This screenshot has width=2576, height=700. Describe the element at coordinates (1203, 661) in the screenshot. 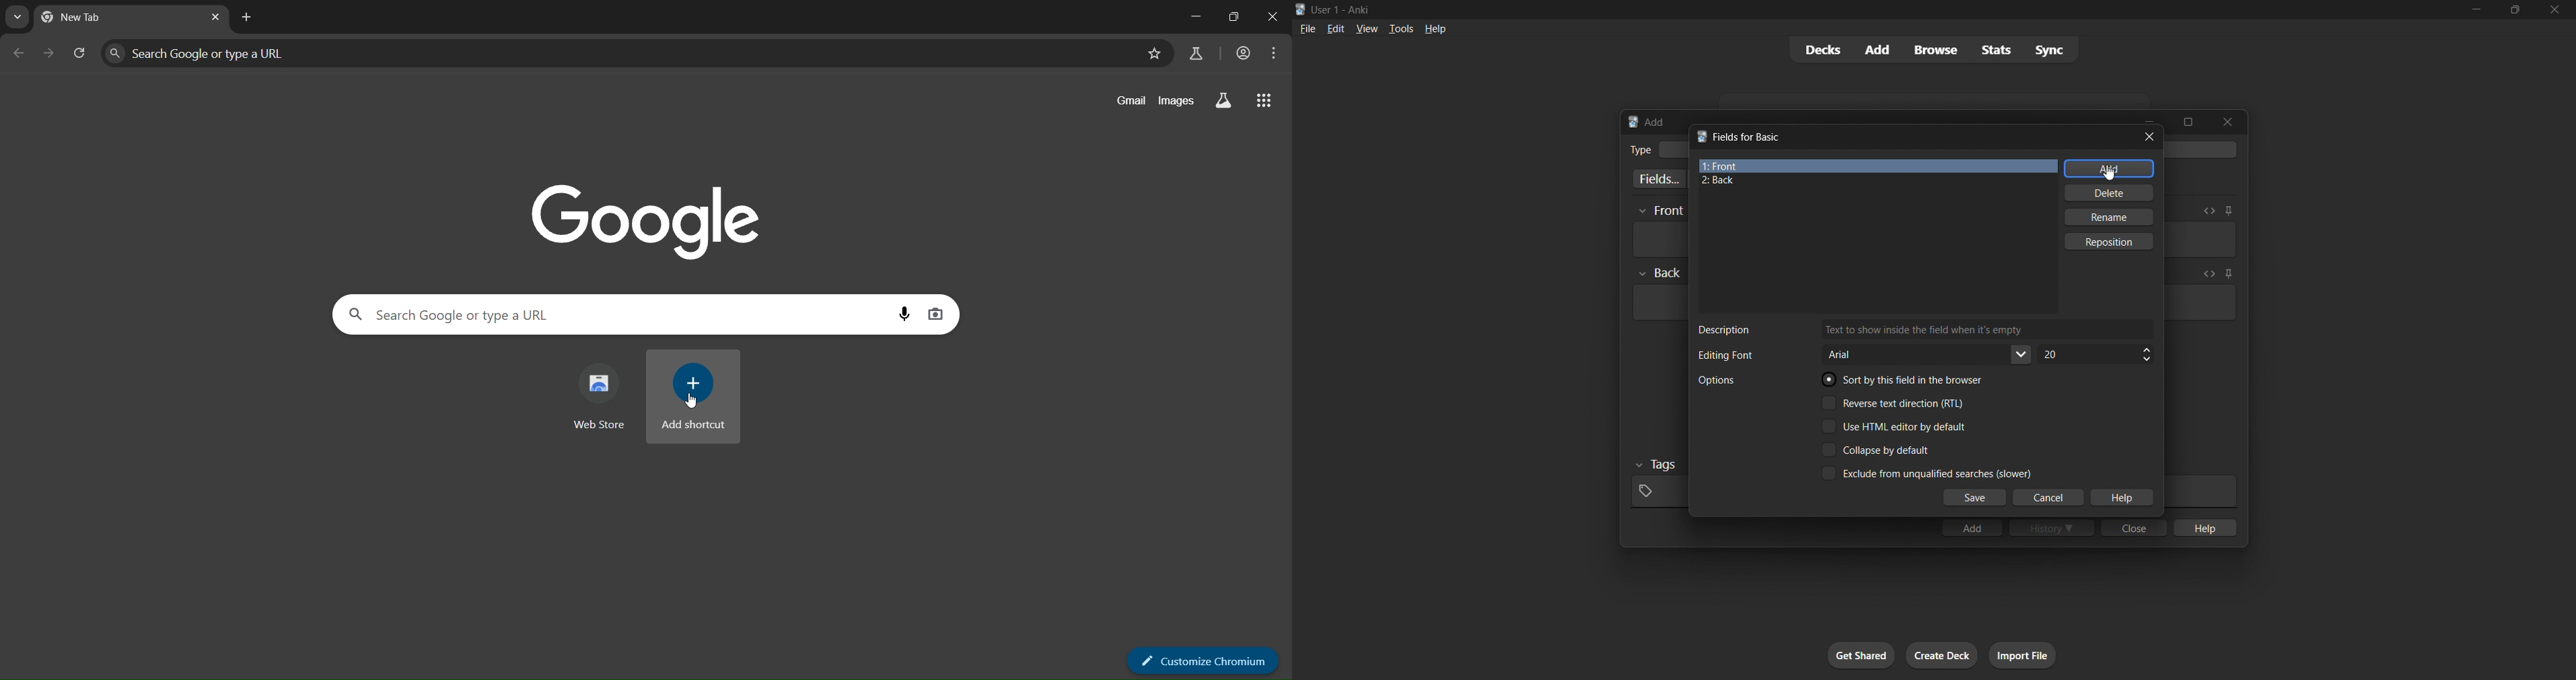

I see `customize chromium` at that location.